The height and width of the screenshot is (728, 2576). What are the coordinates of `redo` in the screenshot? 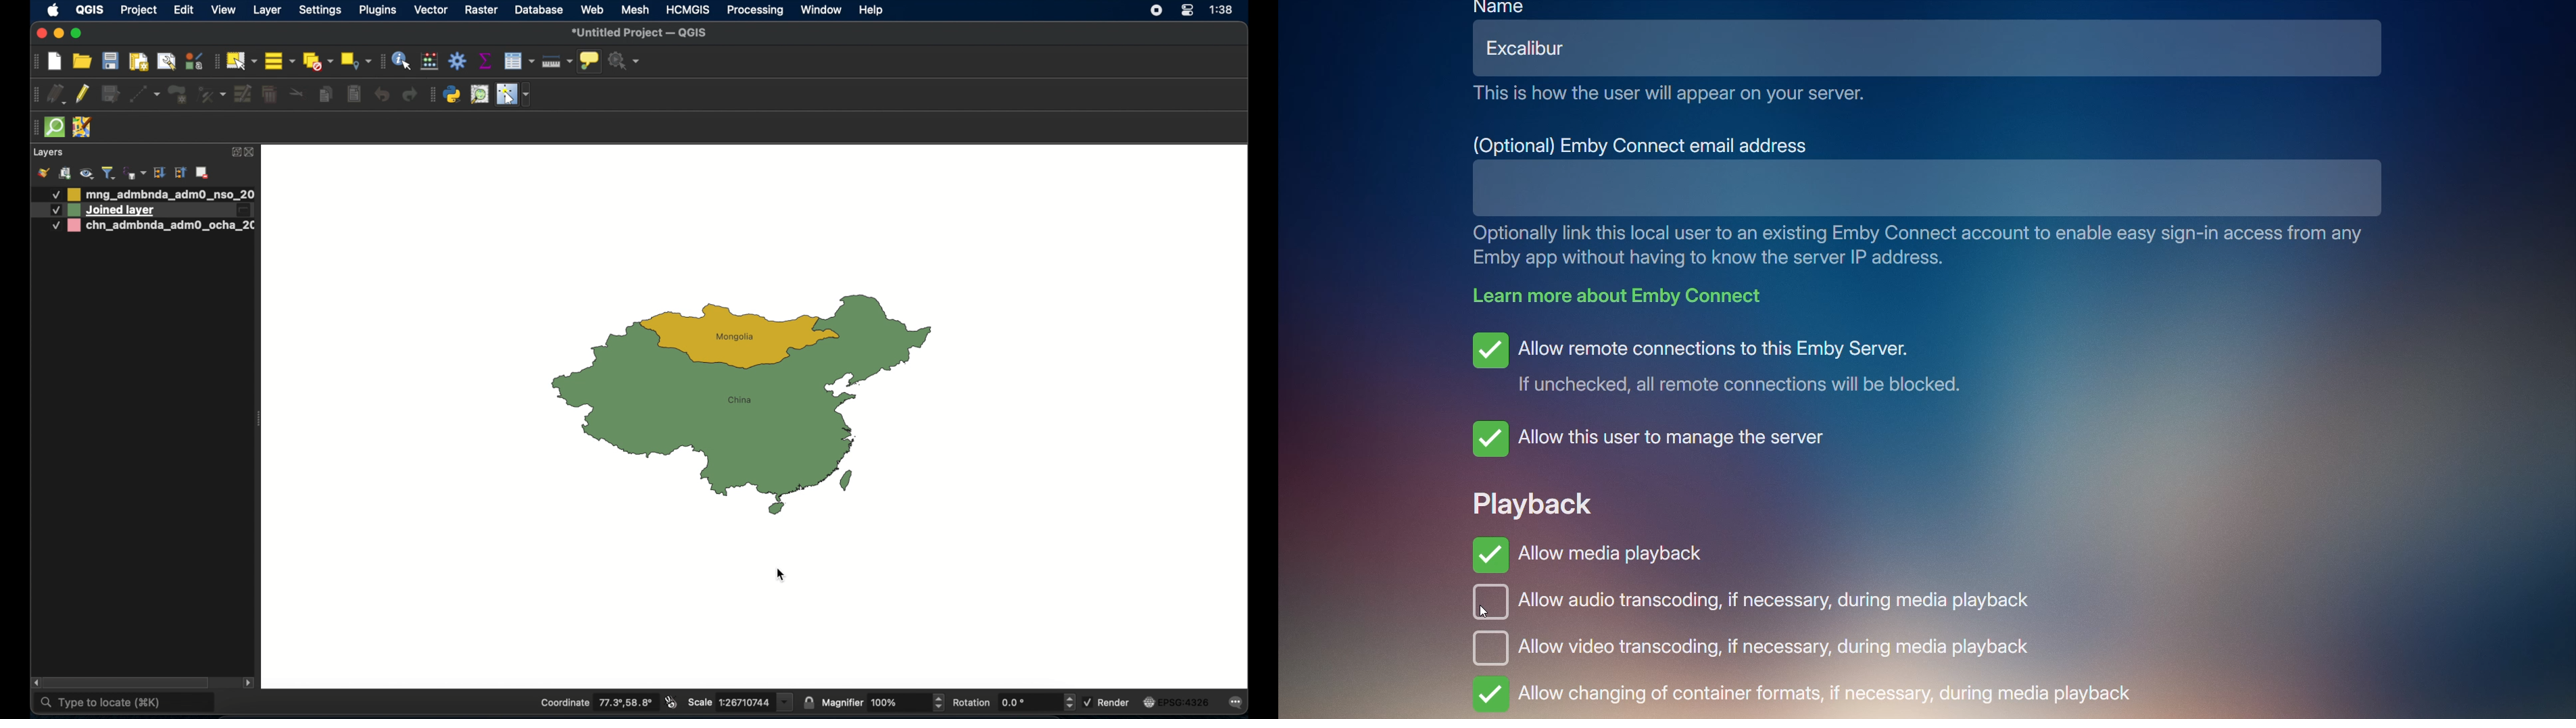 It's located at (409, 96).